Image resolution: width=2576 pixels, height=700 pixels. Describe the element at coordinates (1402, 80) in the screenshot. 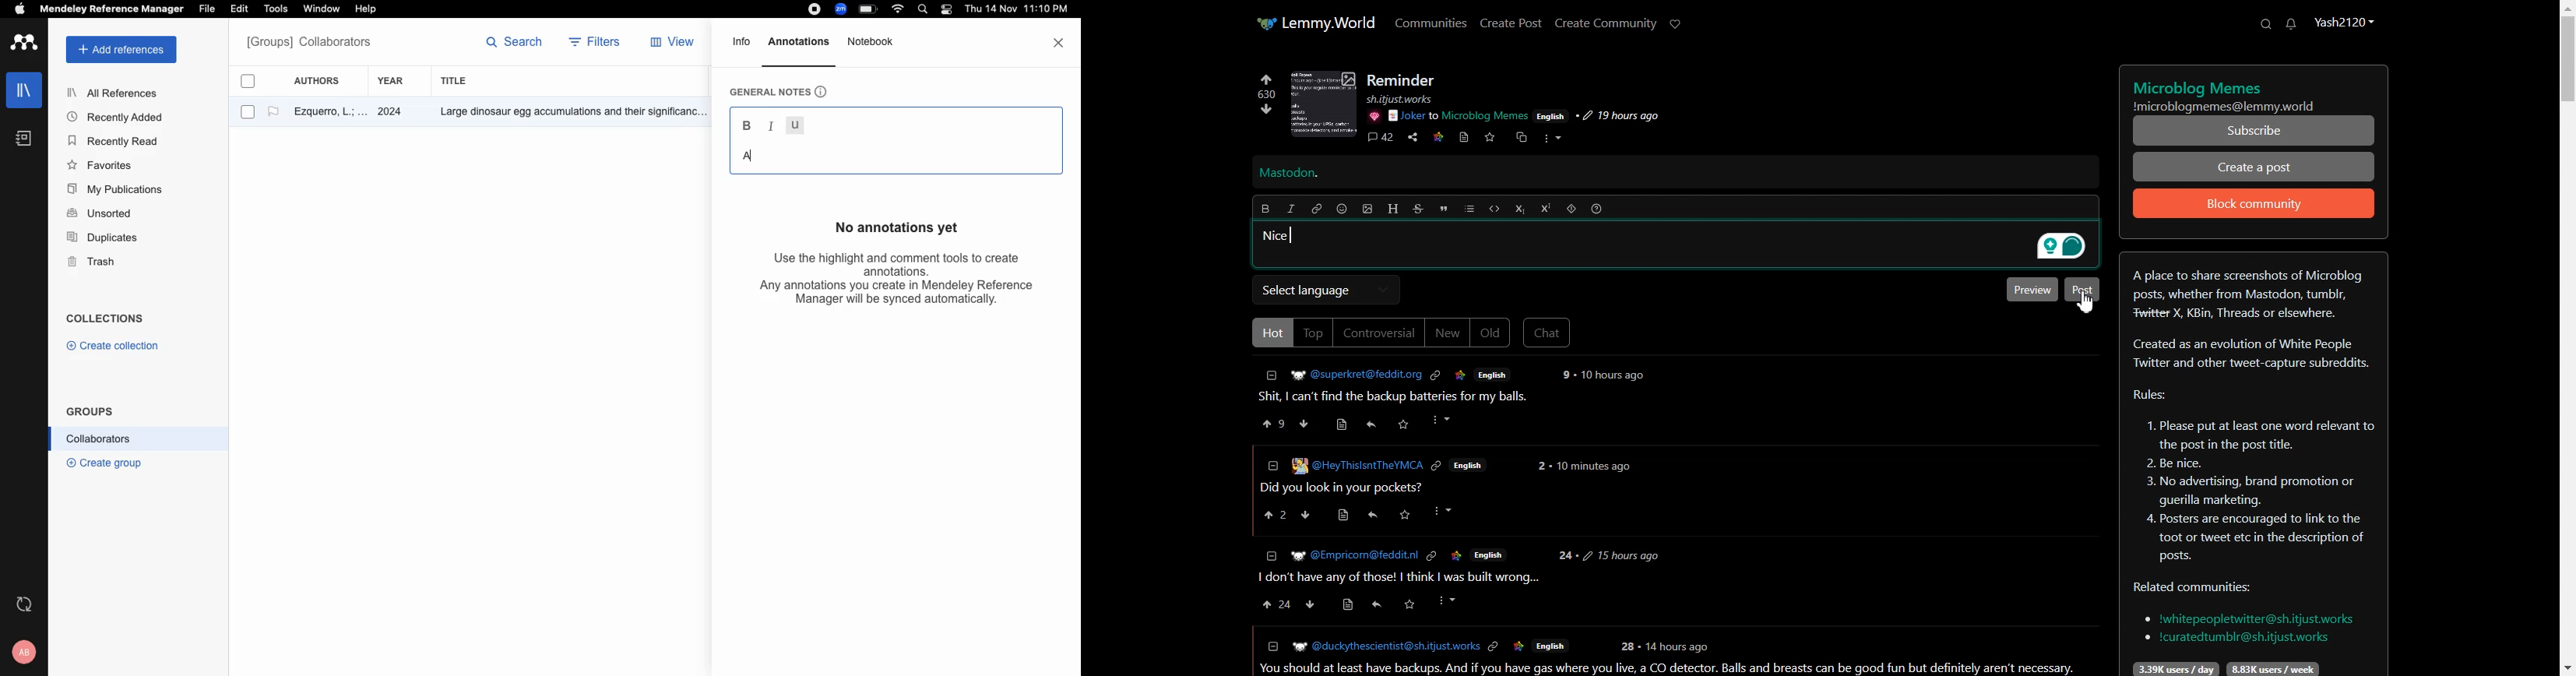

I see `Text` at that location.